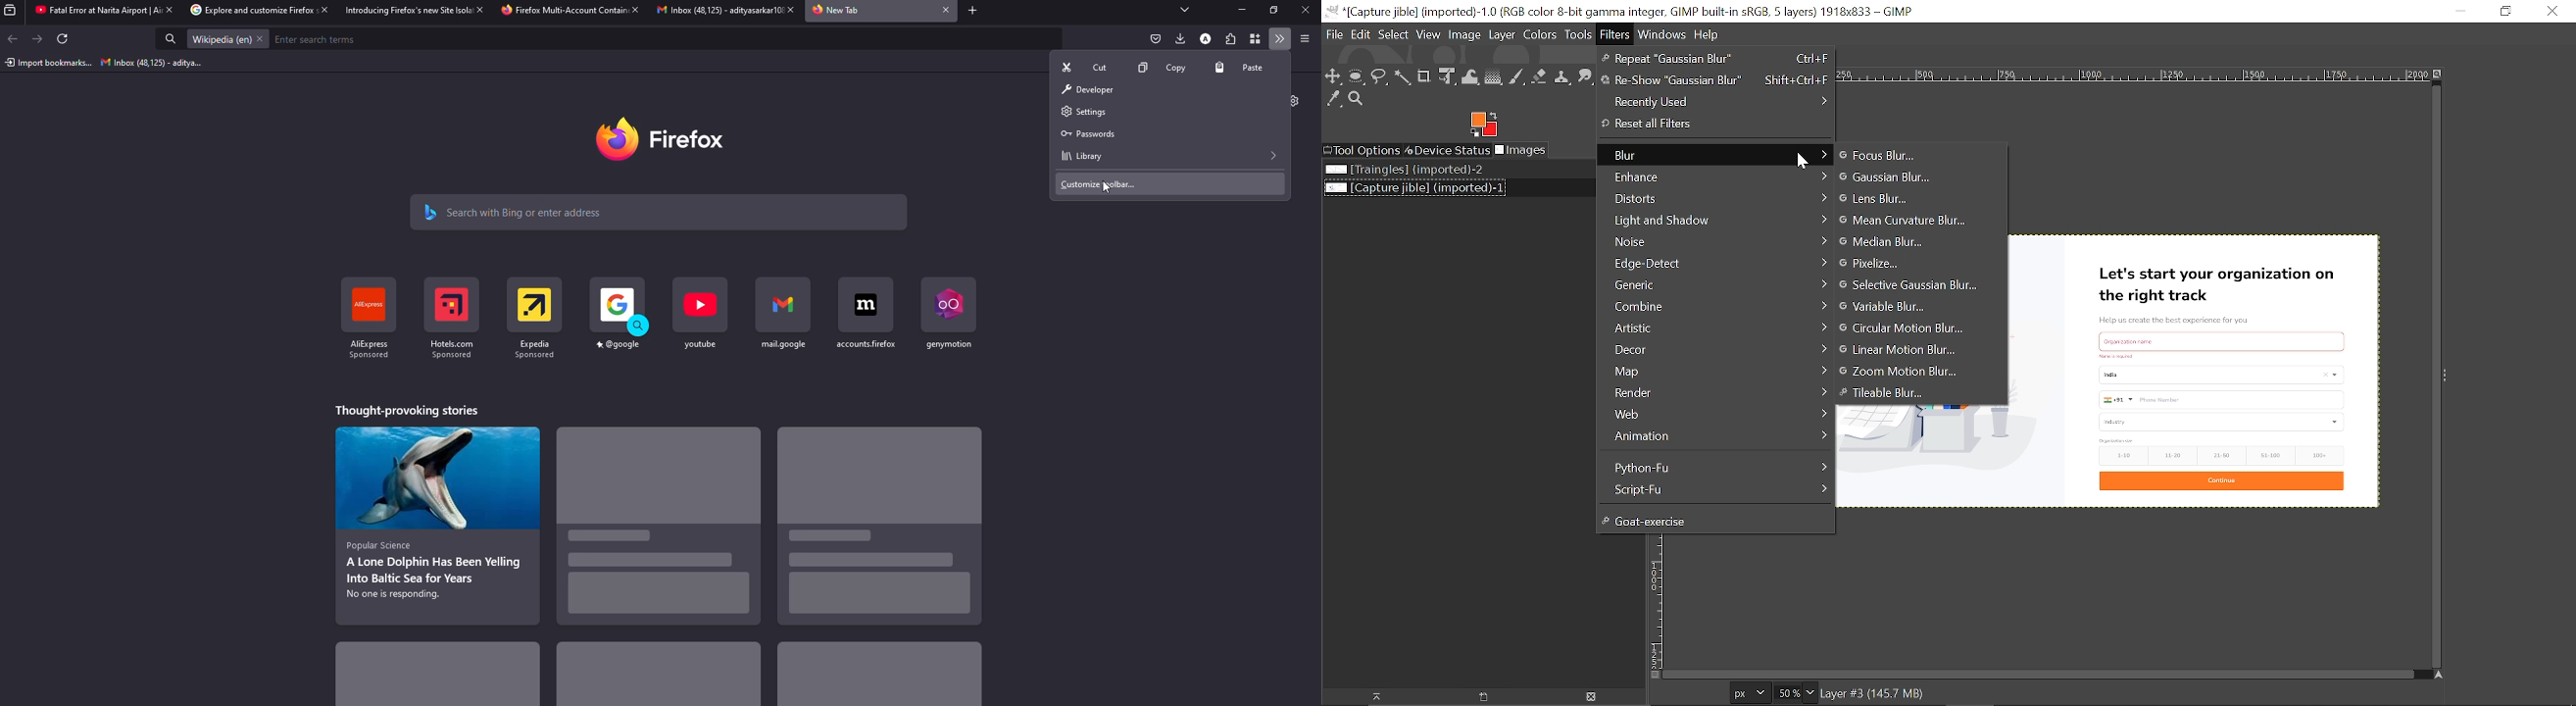 The image size is (2576, 728). Describe the element at coordinates (1334, 36) in the screenshot. I see `File` at that location.